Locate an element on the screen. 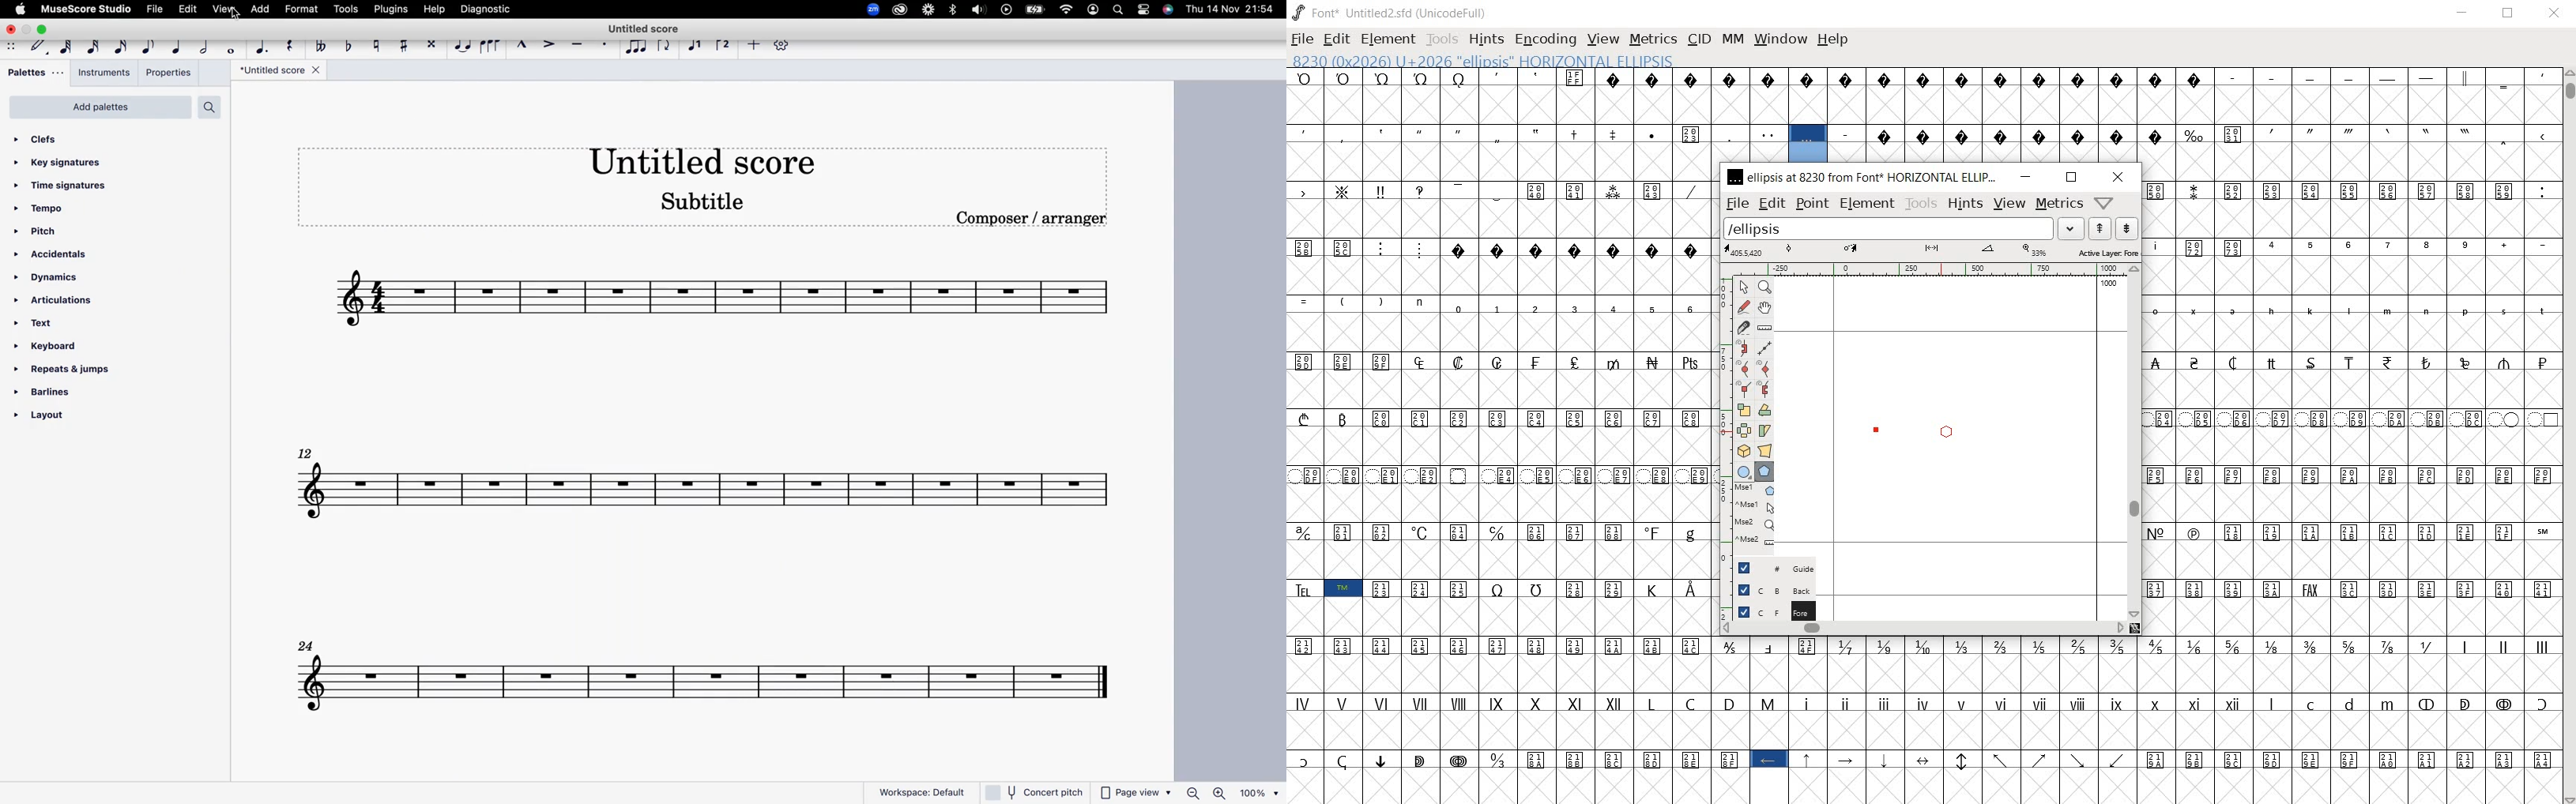 This screenshot has height=812, width=2576. CID is located at coordinates (1699, 39).